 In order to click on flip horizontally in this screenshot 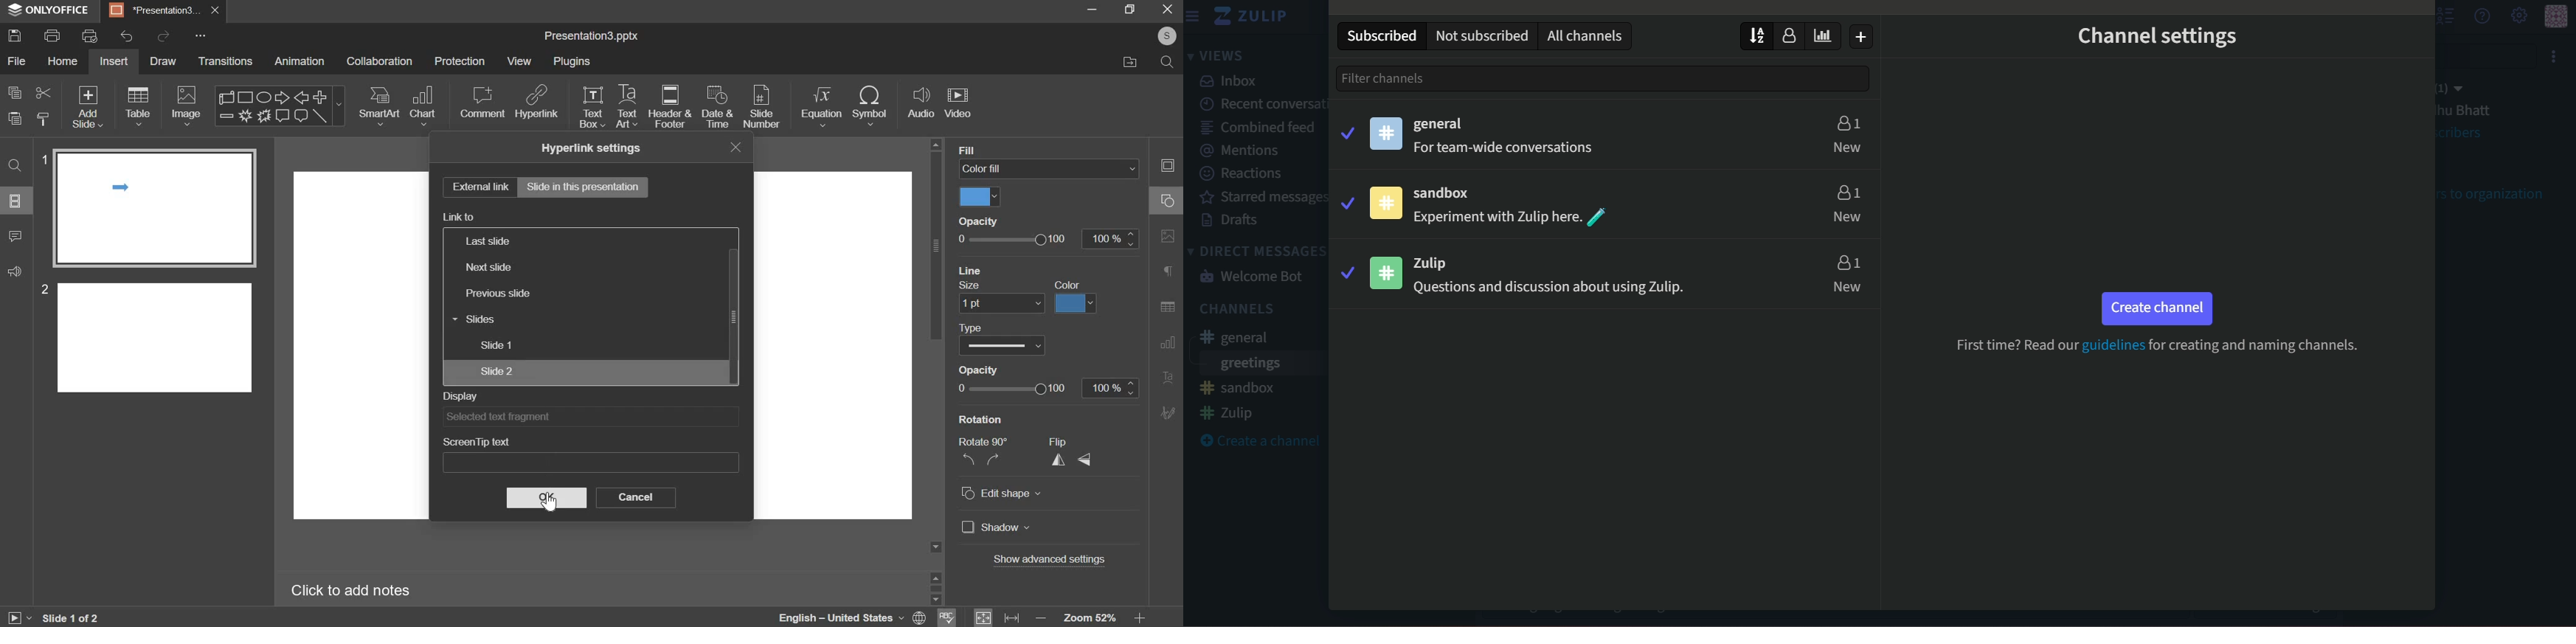, I will do `click(1059, 460)`.